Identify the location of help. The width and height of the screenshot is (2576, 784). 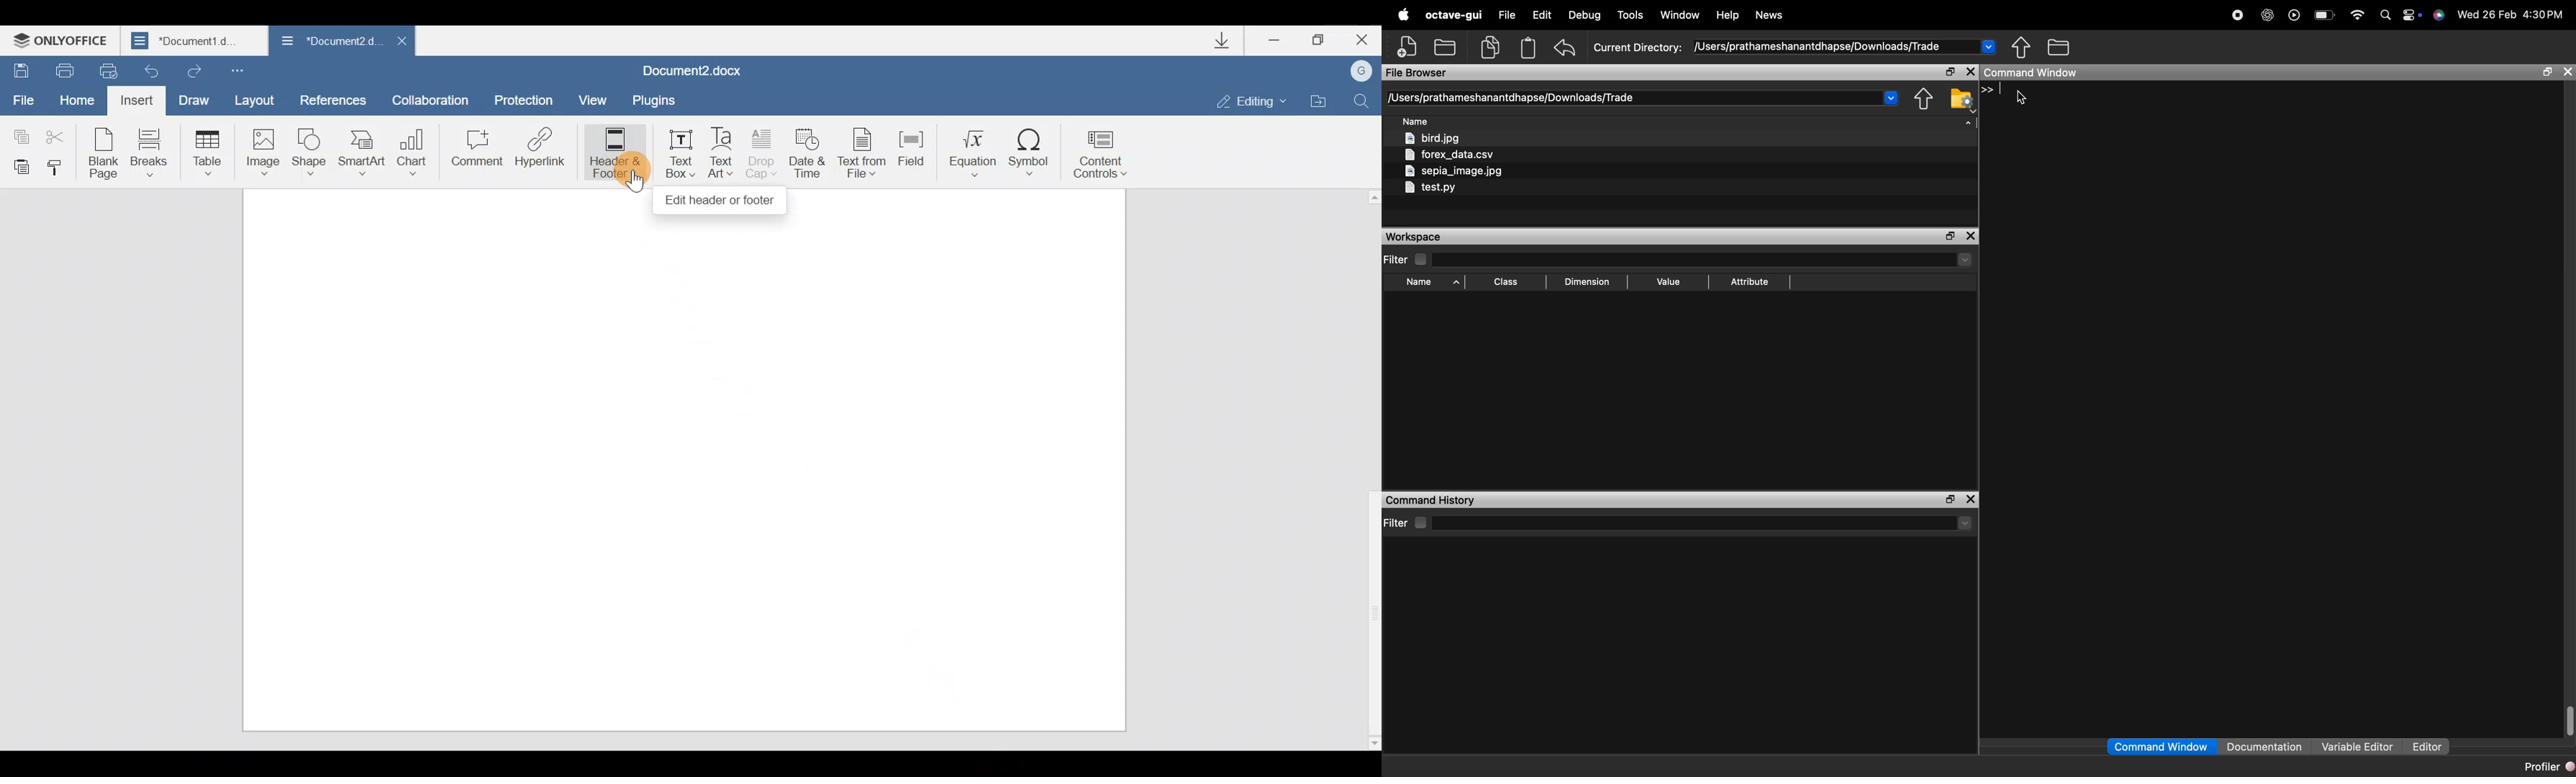
(1729, 15).